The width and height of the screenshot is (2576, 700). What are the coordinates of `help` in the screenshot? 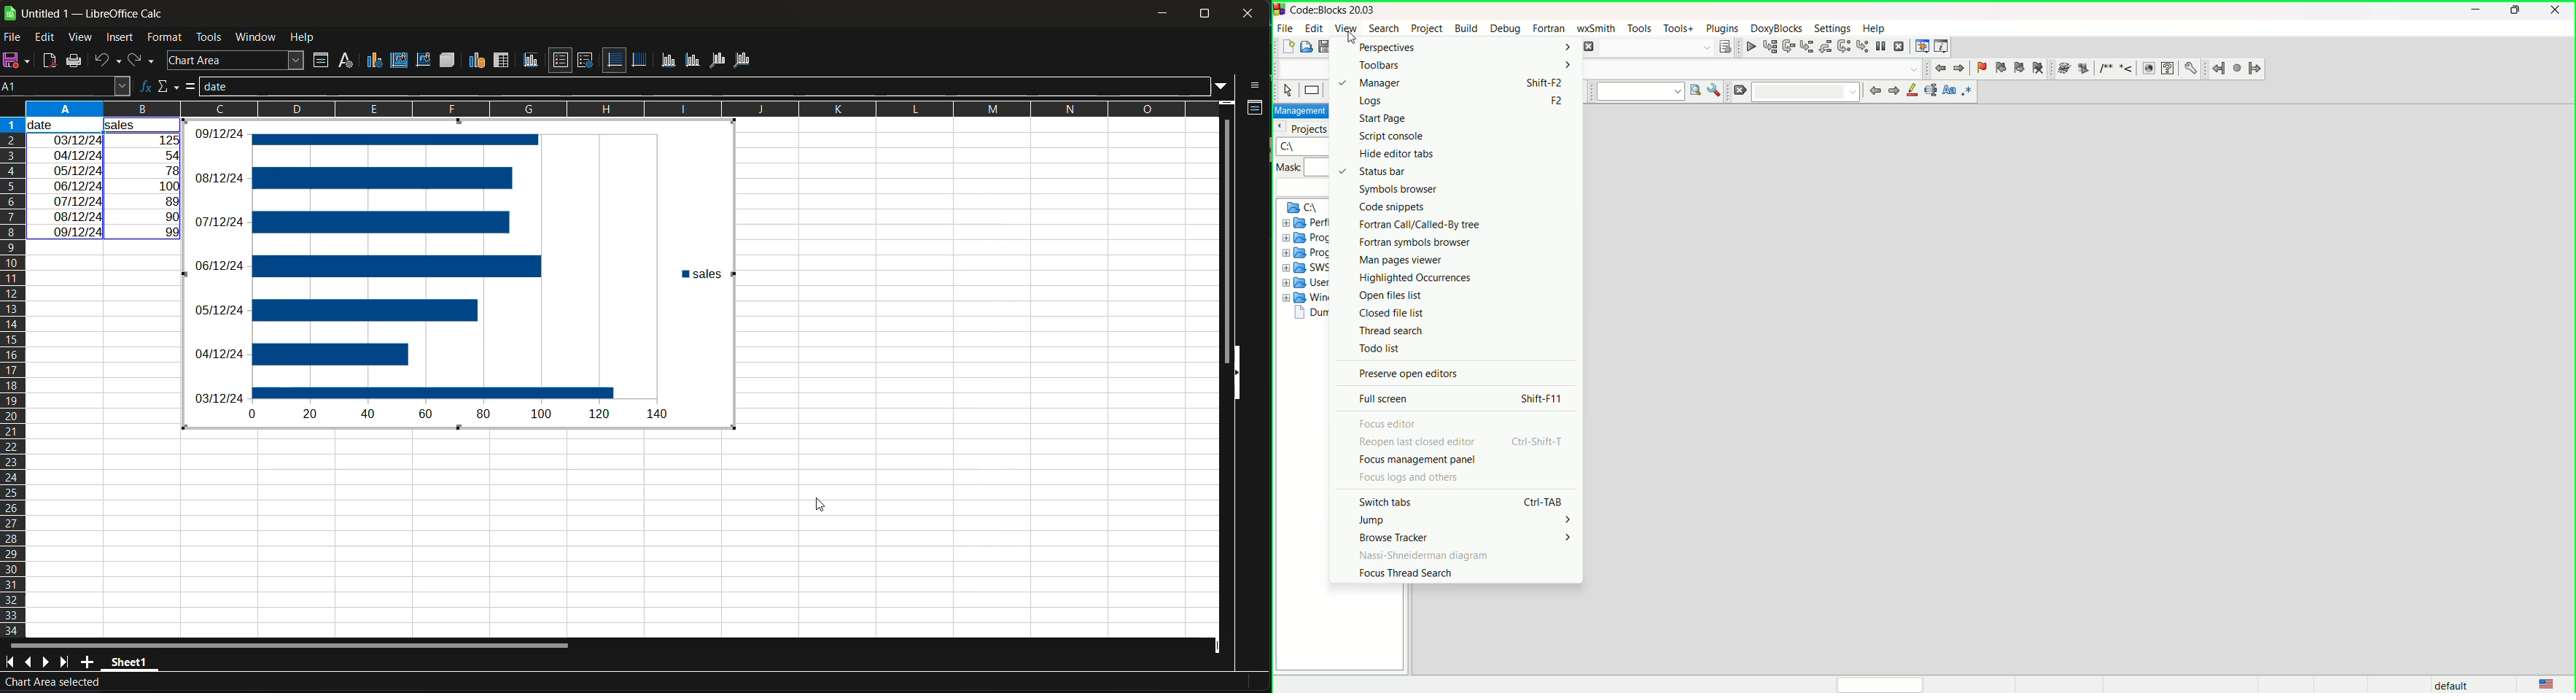 It's located at (1876, 27).